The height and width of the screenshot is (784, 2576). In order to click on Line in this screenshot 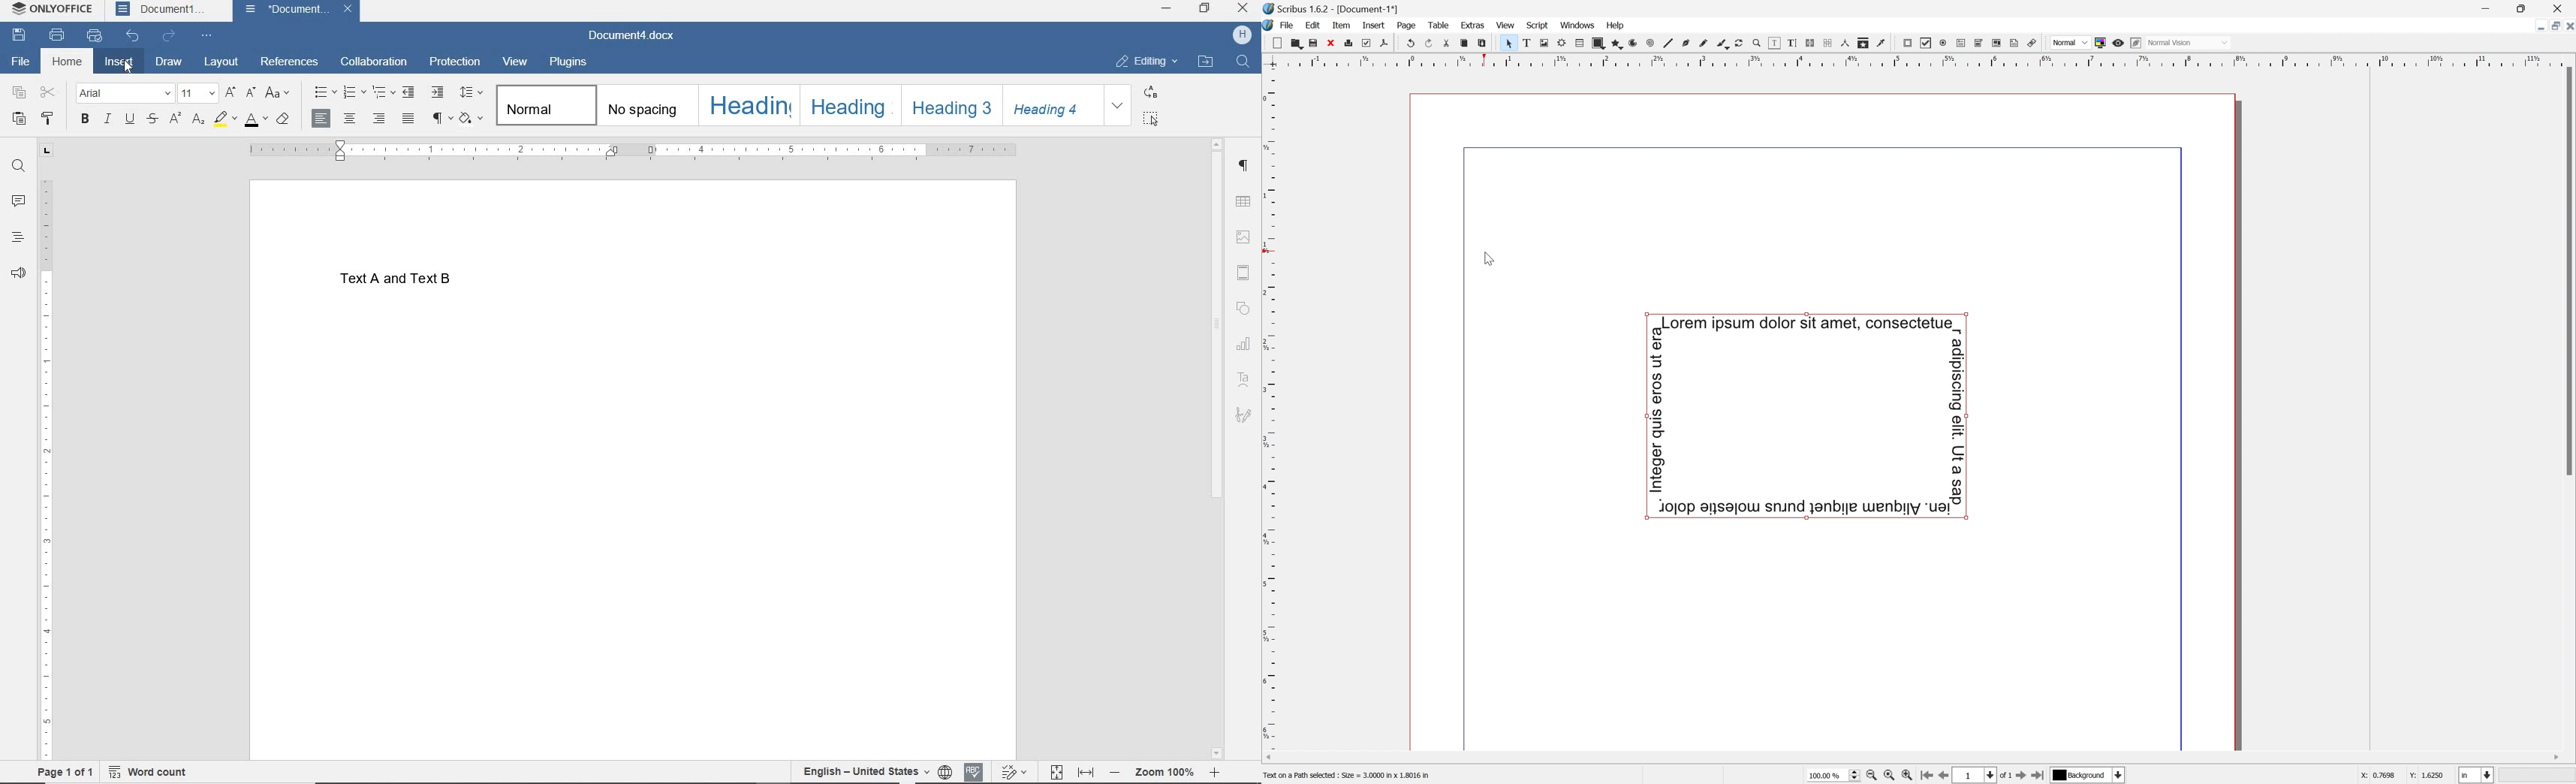, I will do `click(1667, 43)`.